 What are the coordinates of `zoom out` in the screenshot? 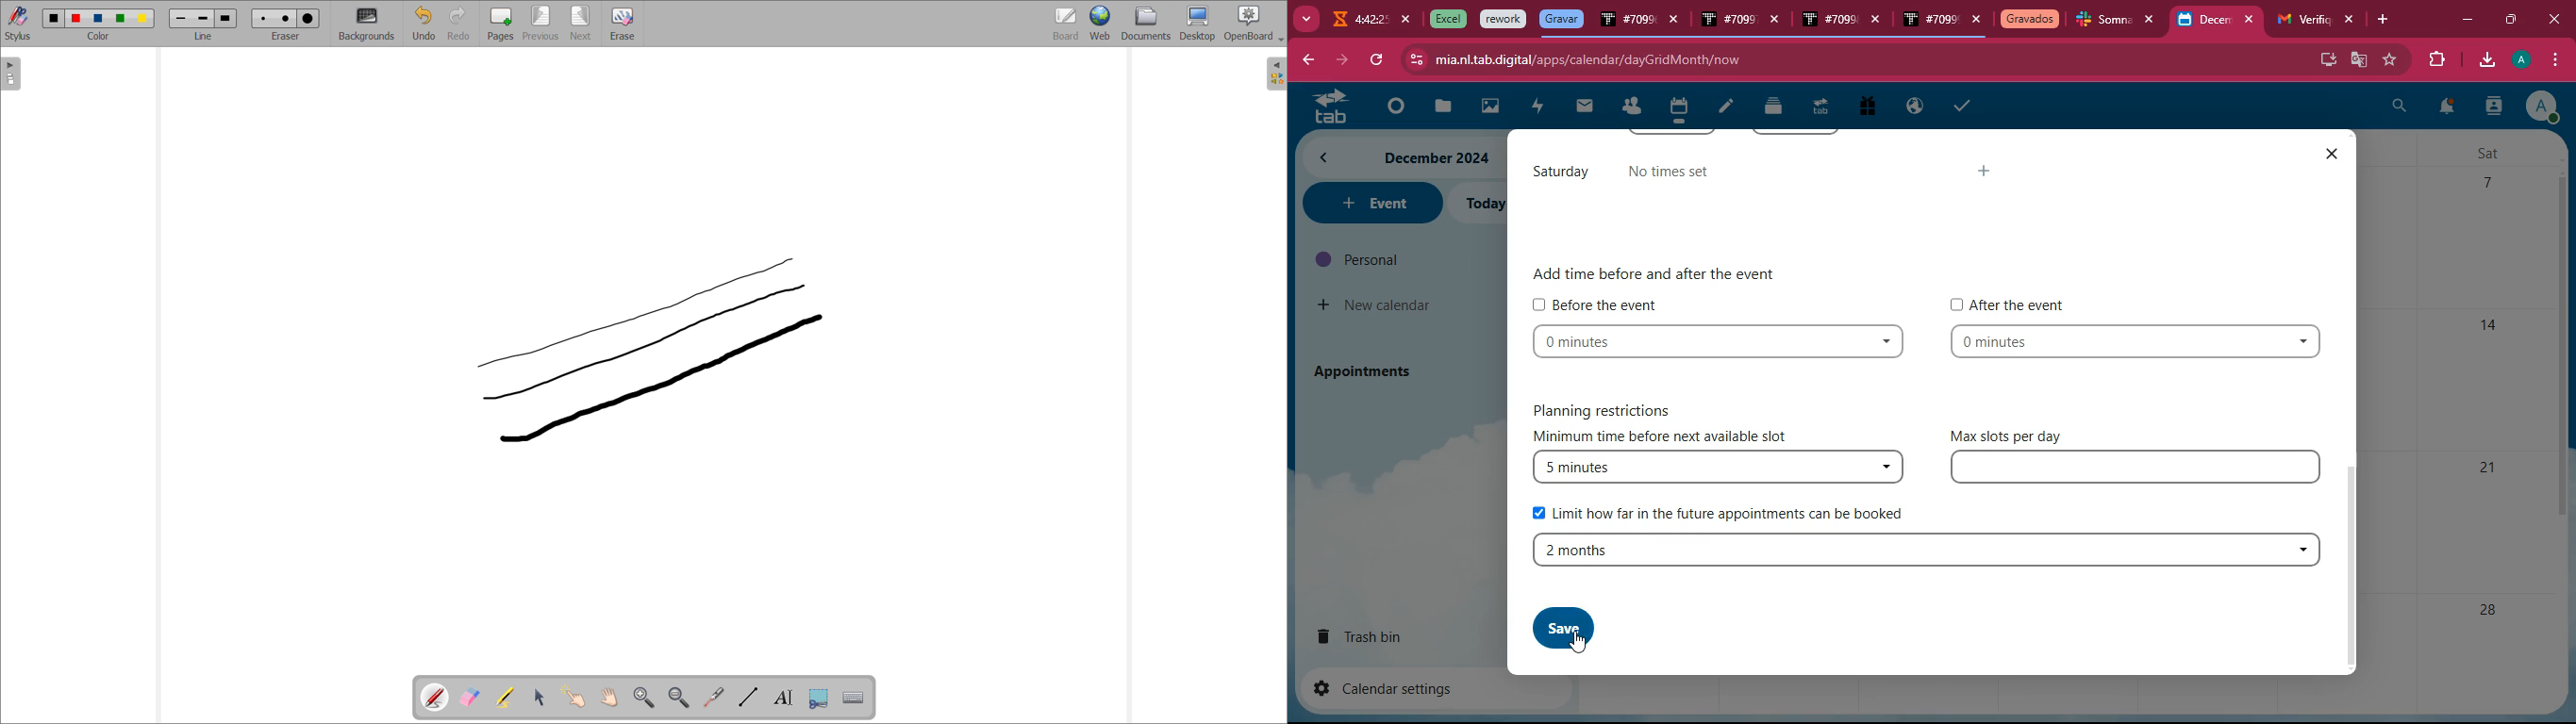 It's located at (679, 697).